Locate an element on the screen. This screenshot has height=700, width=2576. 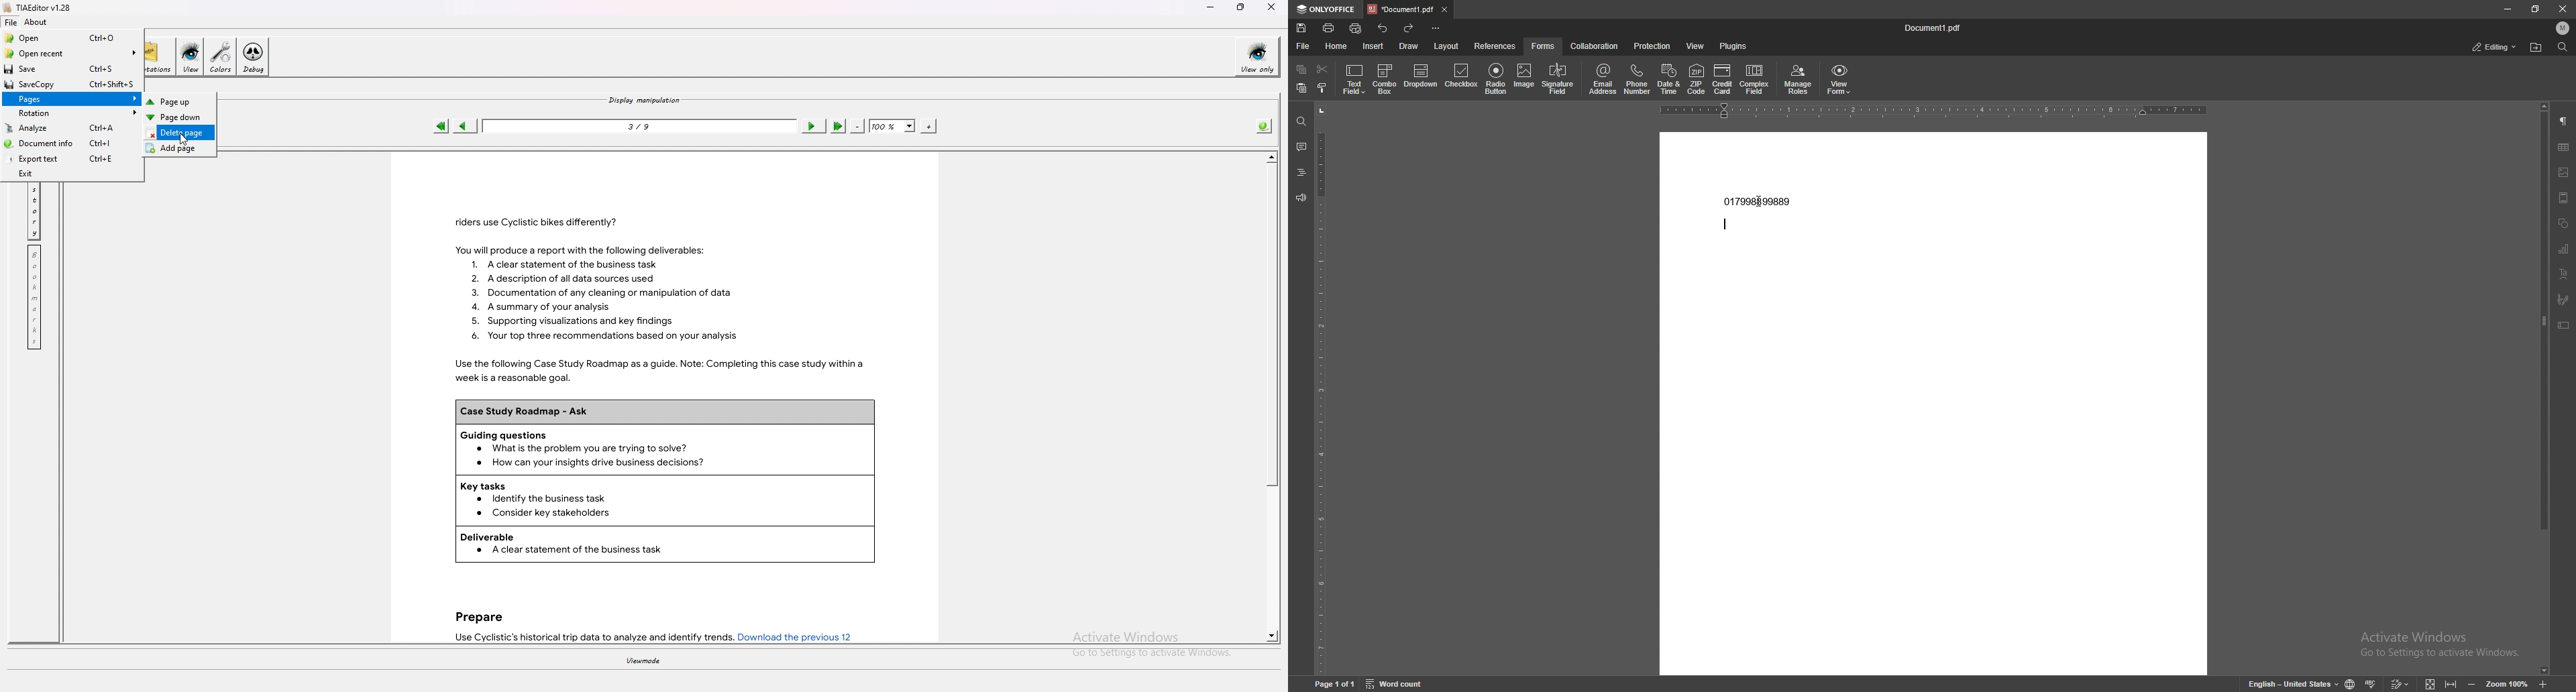
save is located at coordinates (1301, 29).